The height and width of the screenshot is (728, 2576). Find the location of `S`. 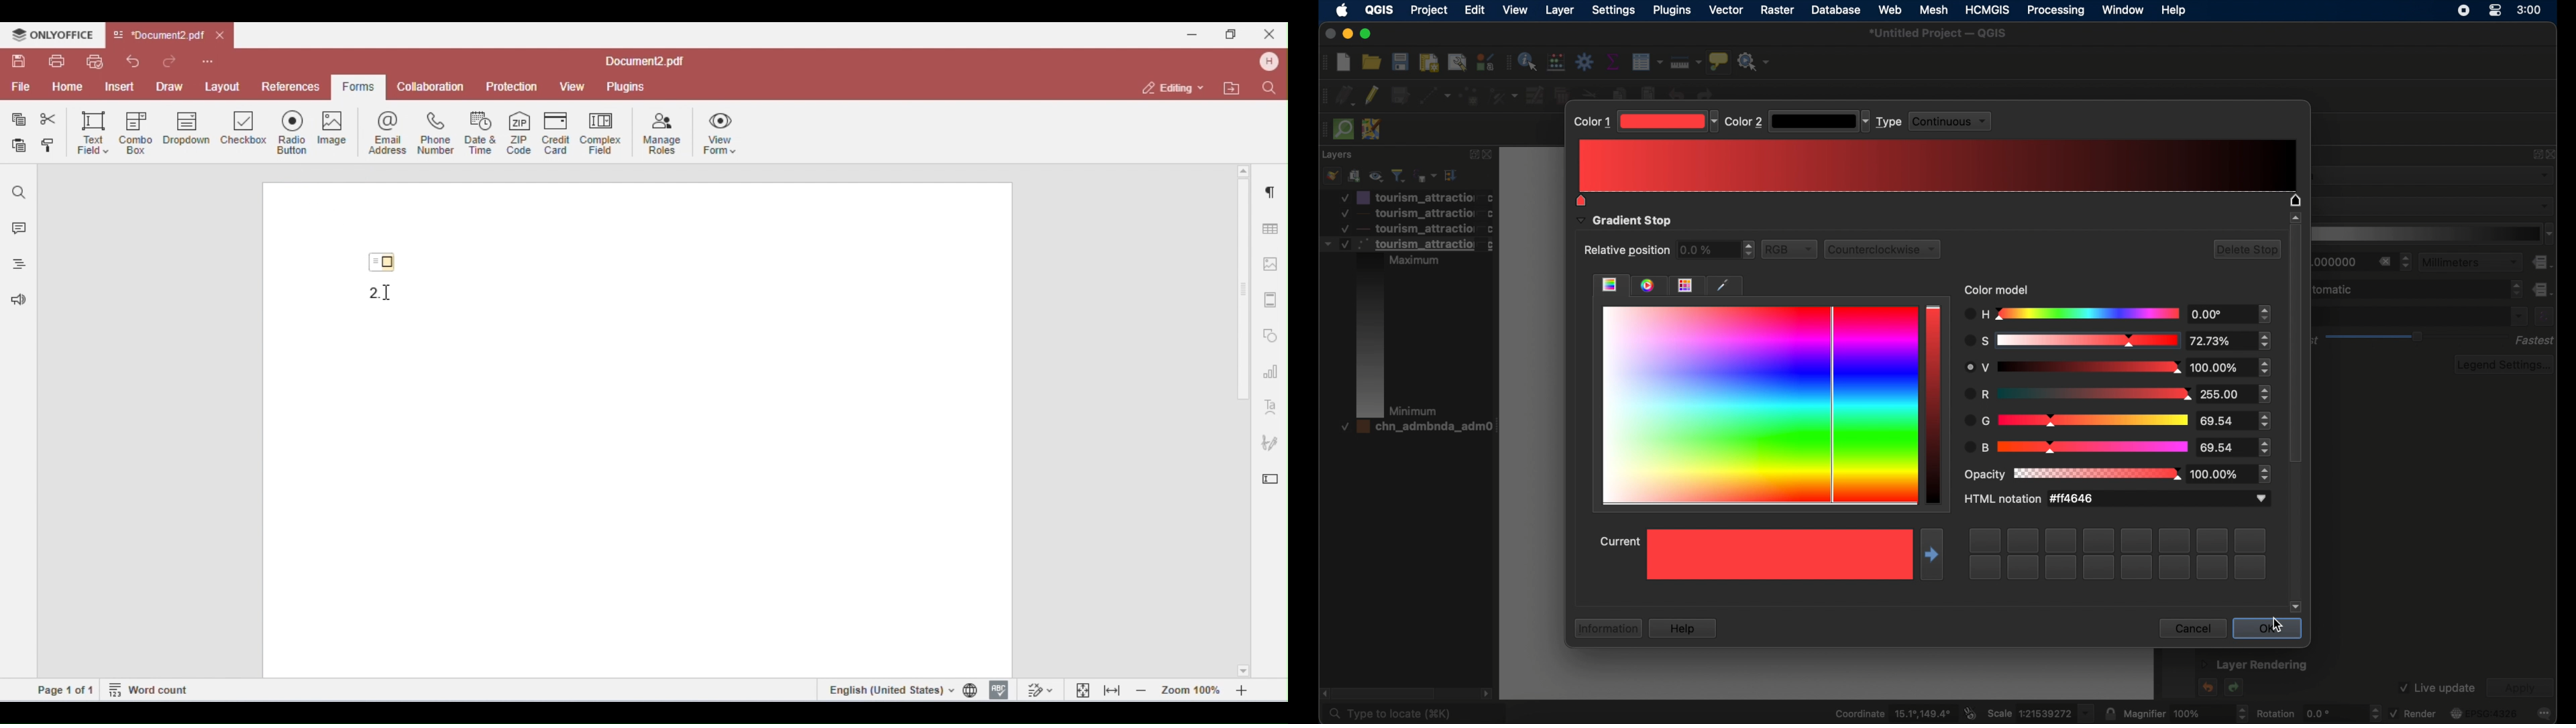

S is located at coordinates (1976, 339).